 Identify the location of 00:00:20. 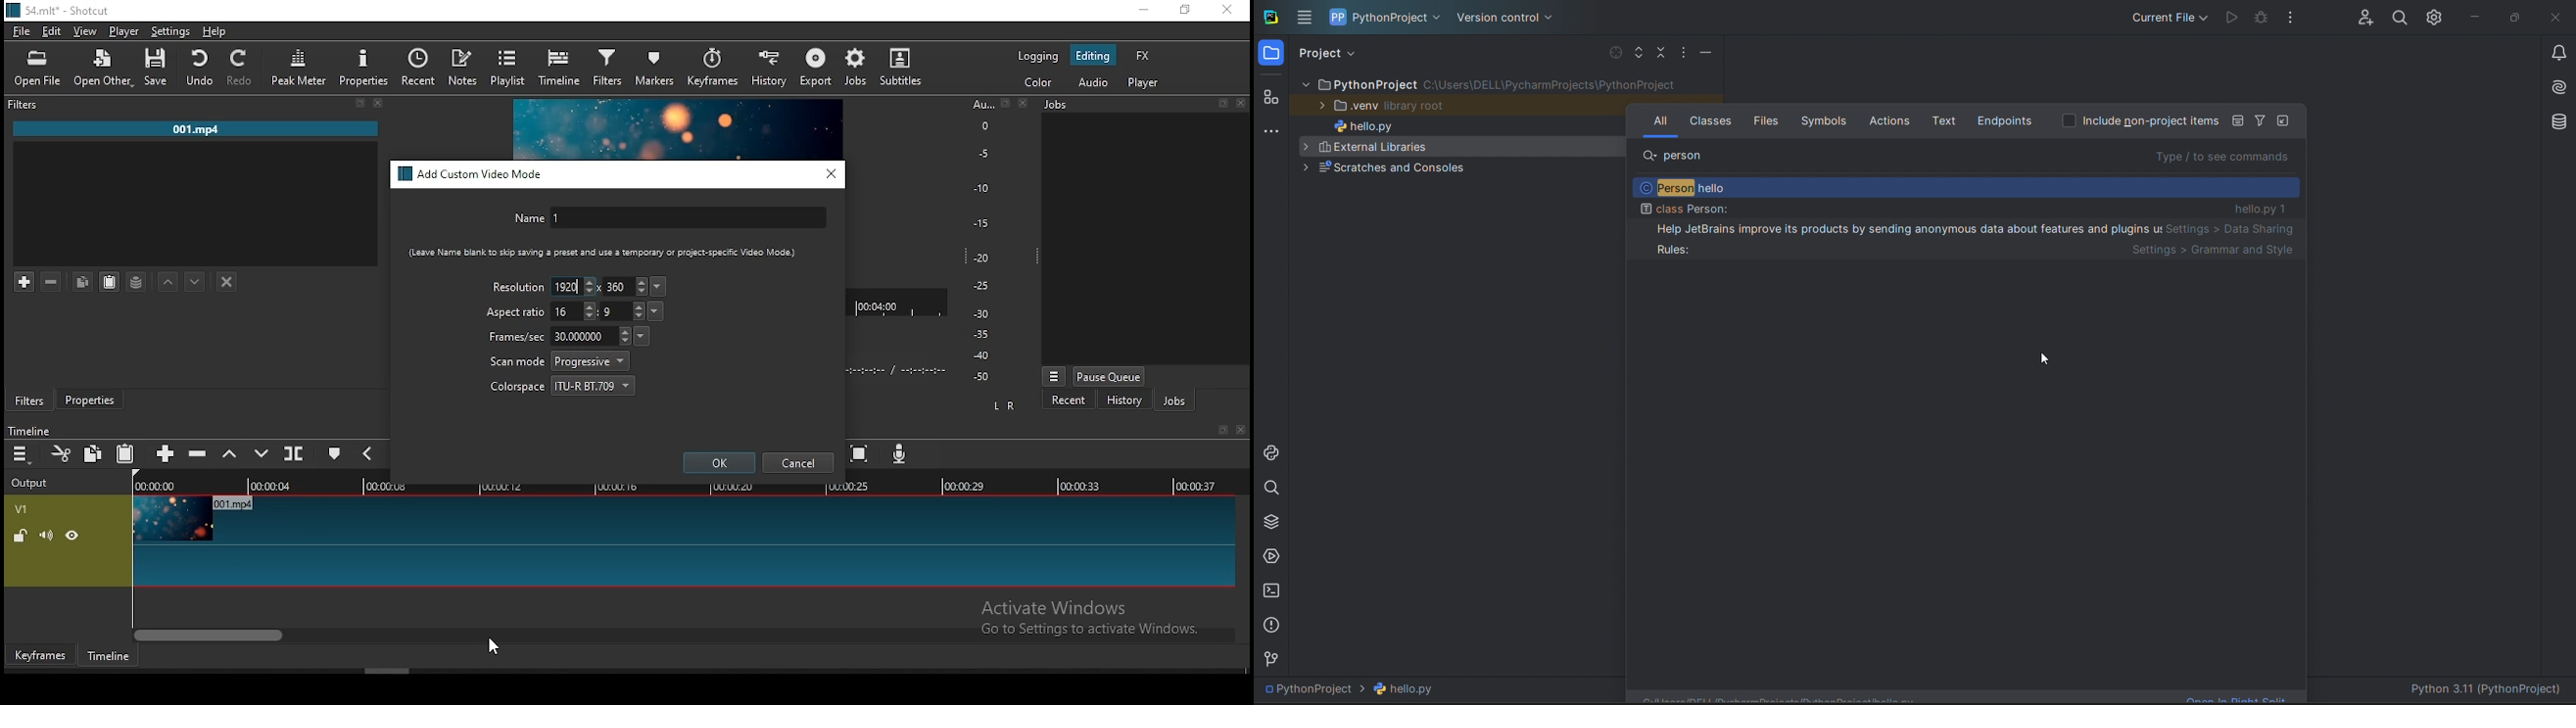
(731, 485).